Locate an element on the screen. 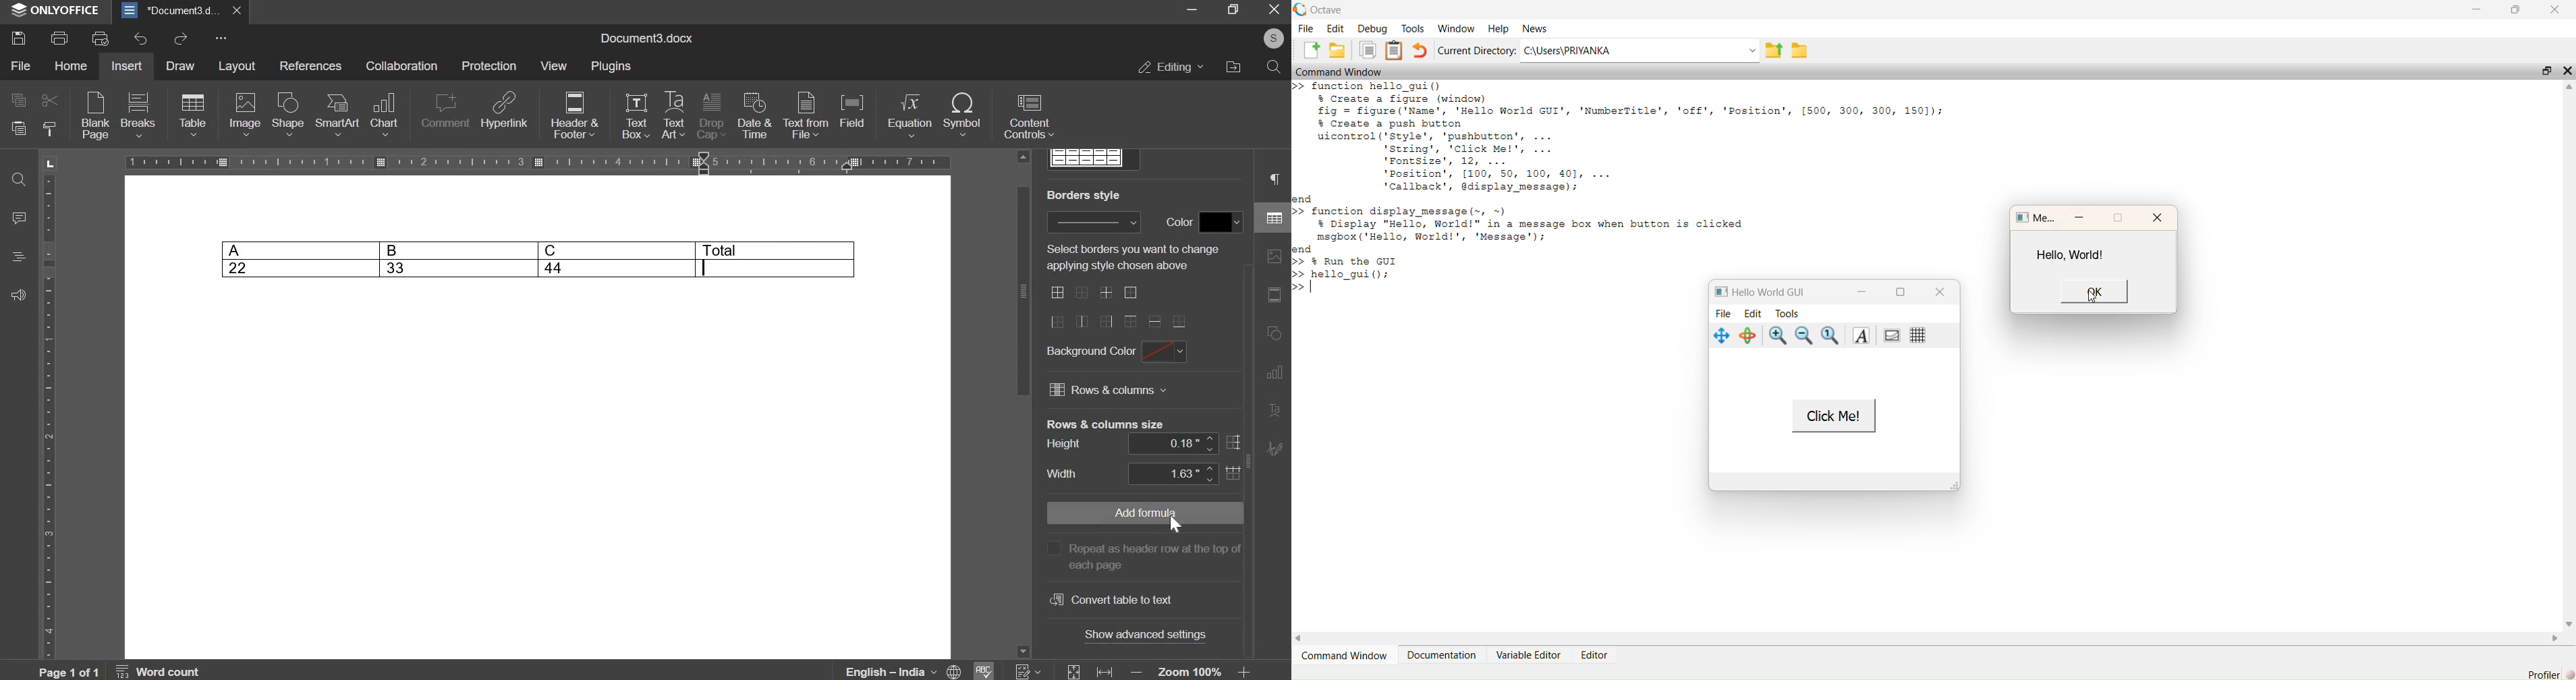  paragraph settings is located at coordinates (1276, 179).